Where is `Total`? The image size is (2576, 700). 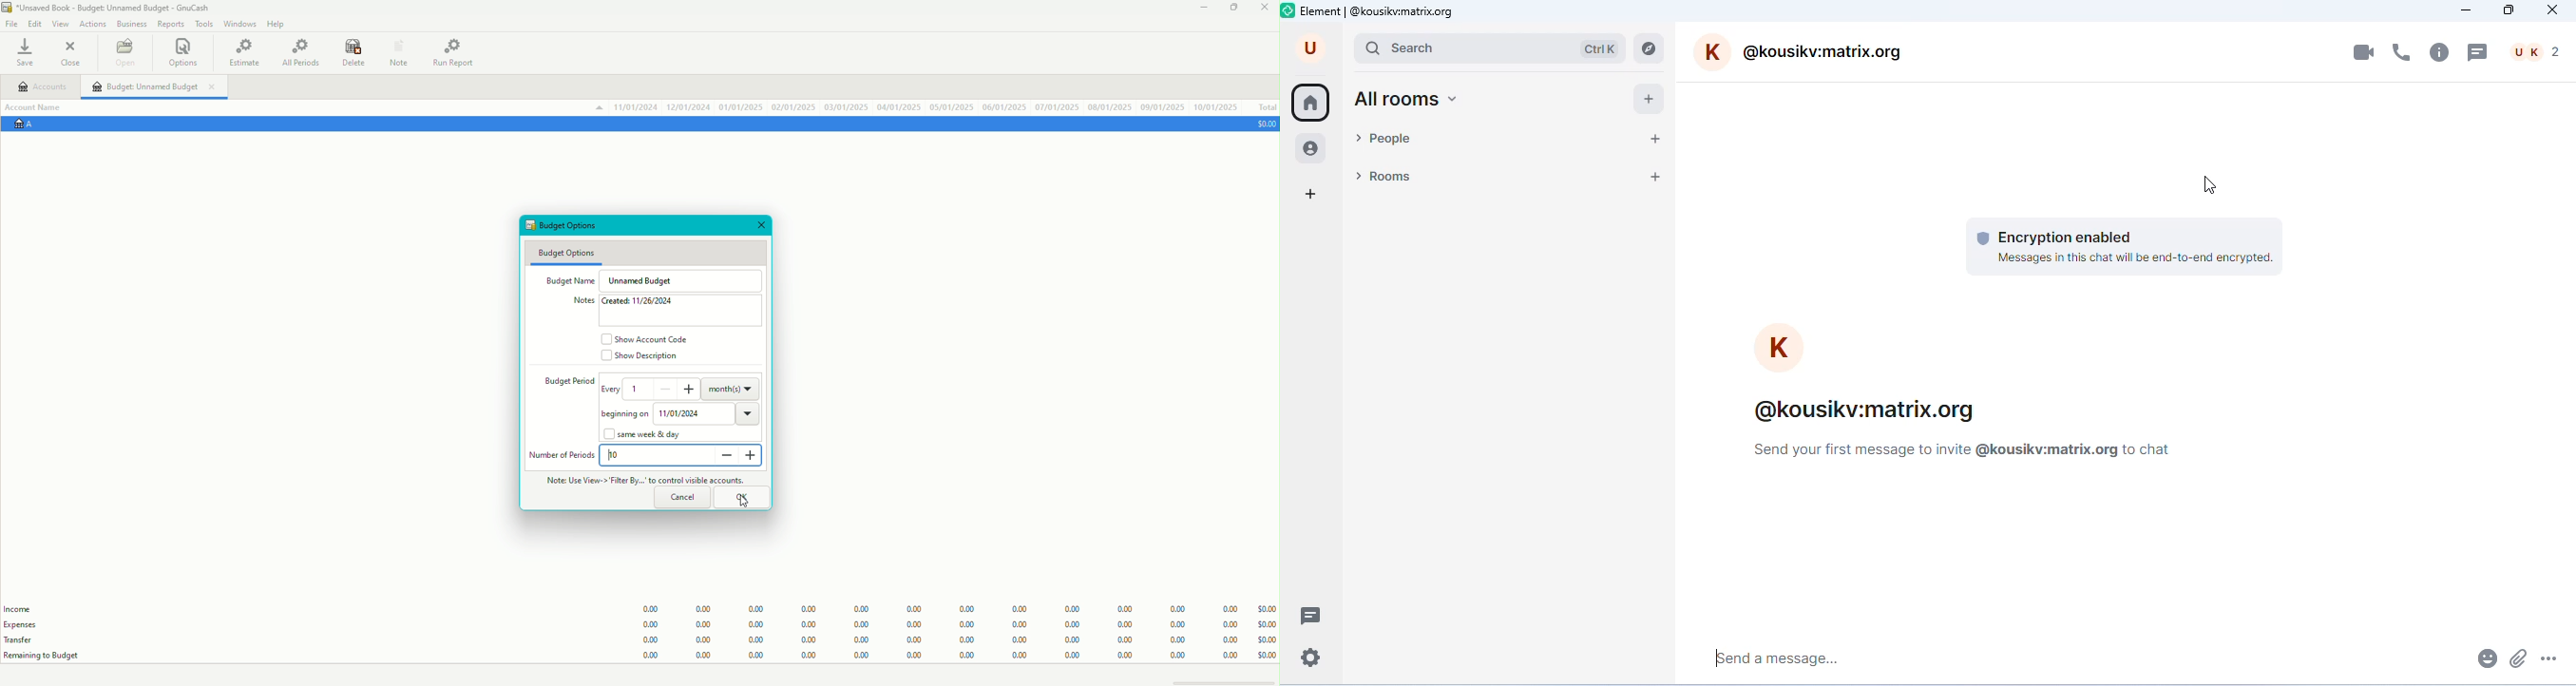 Total is located at coordinates (1266, 107).